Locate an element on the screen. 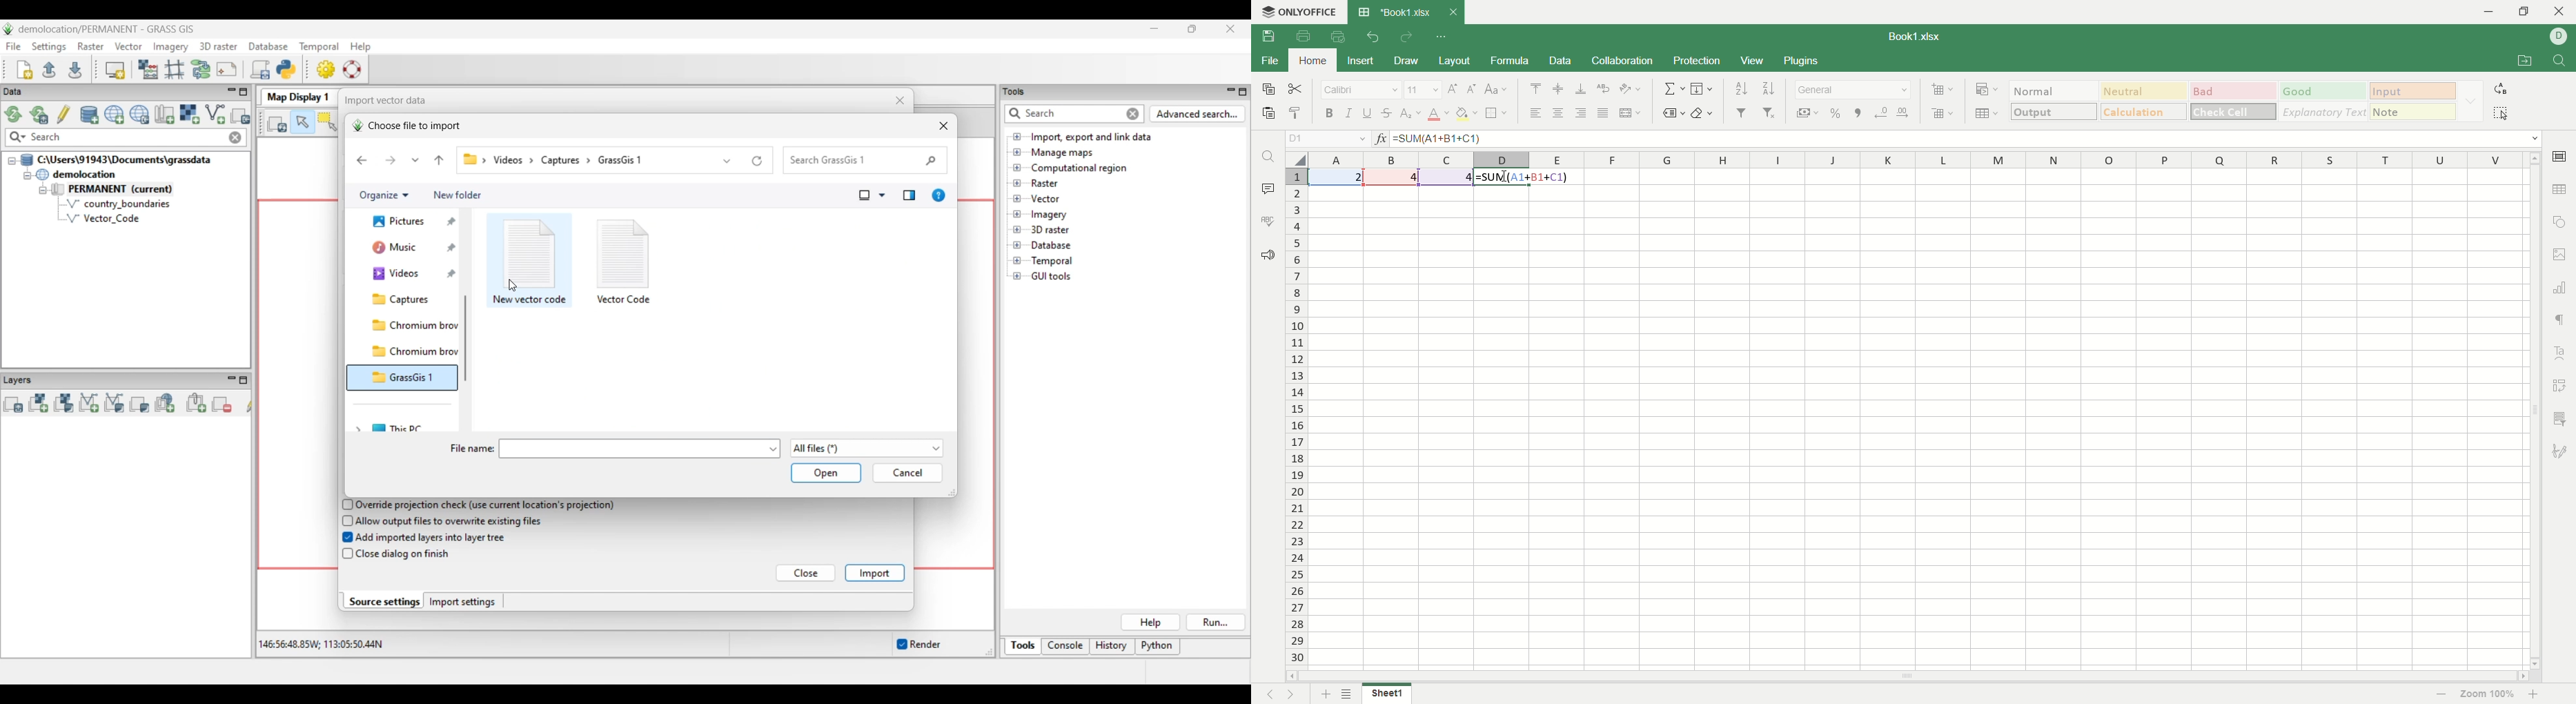 This screenshot has height=728, width=2576. underline is located at coordinates (1368, 113).